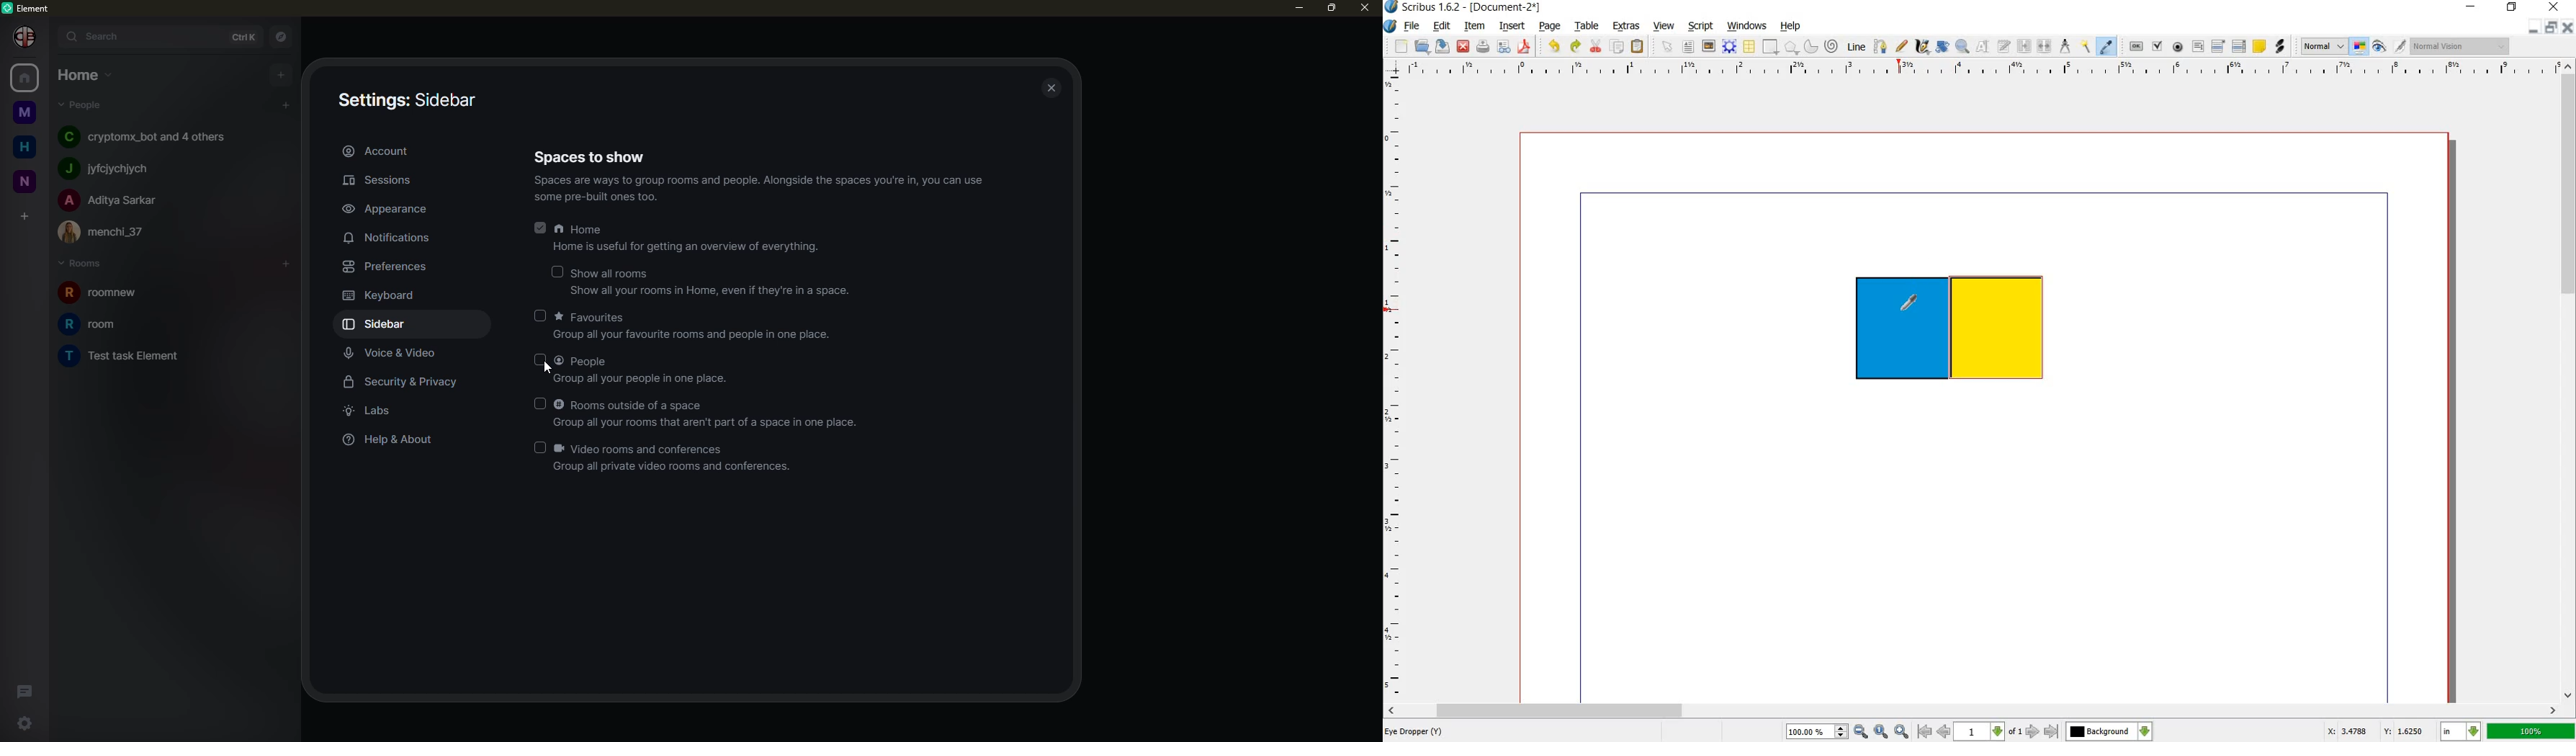 This screenshot has height=756, width=2576. Describe the element at coordinates (2532, 731) in the screenshot. I see `100%` at that location.